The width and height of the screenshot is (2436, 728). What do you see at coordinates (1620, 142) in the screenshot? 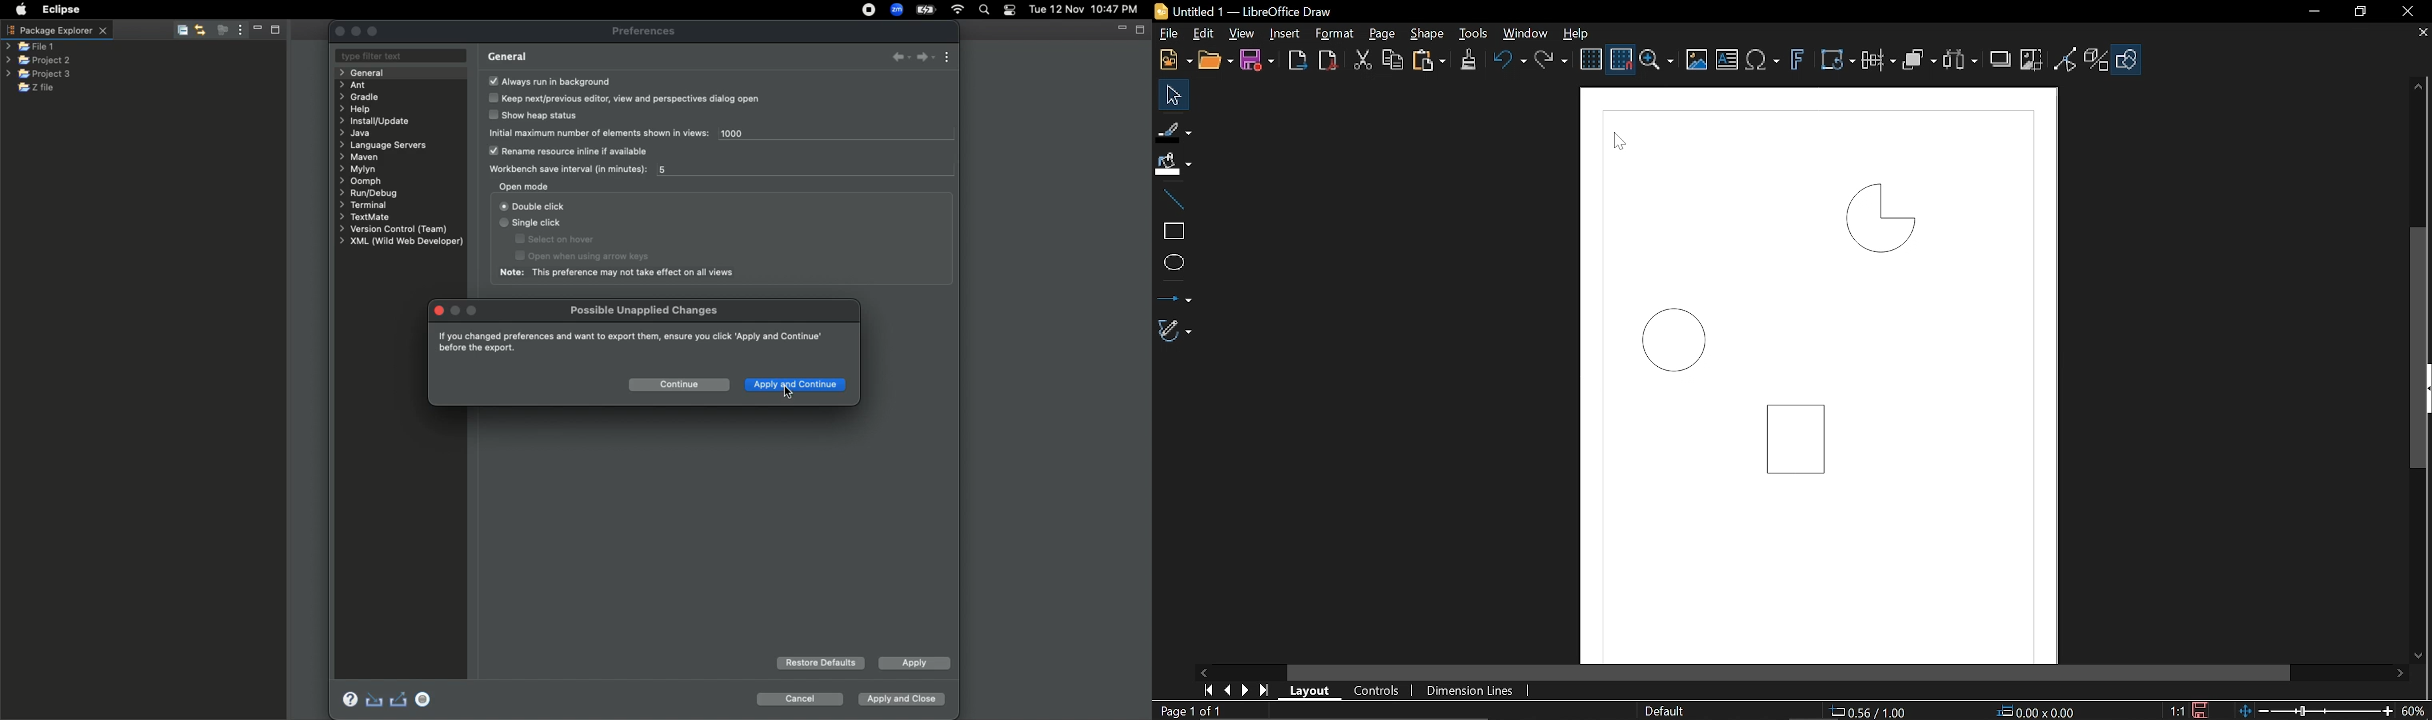
I see `Cursor` at bounding box center [1620, 142].